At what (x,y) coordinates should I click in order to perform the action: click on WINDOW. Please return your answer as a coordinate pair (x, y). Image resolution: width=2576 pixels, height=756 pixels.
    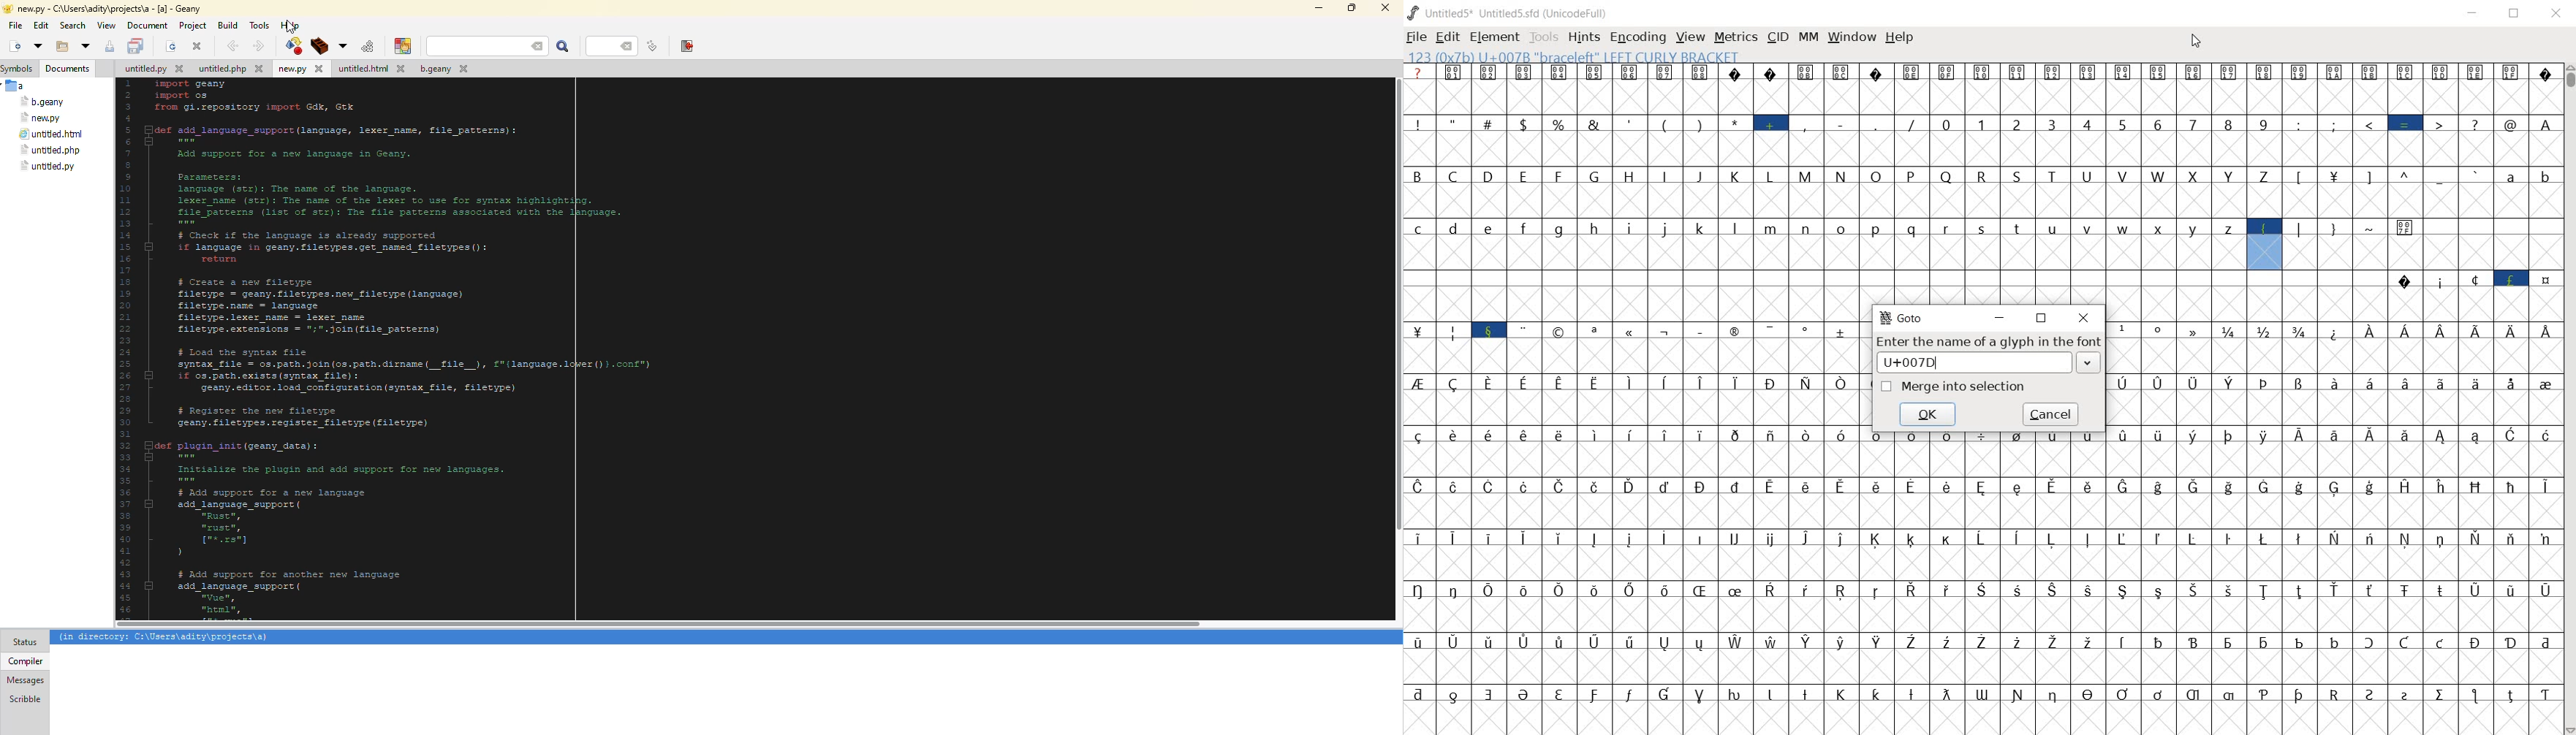
    Looking at the image, I should click on (1852, 36).